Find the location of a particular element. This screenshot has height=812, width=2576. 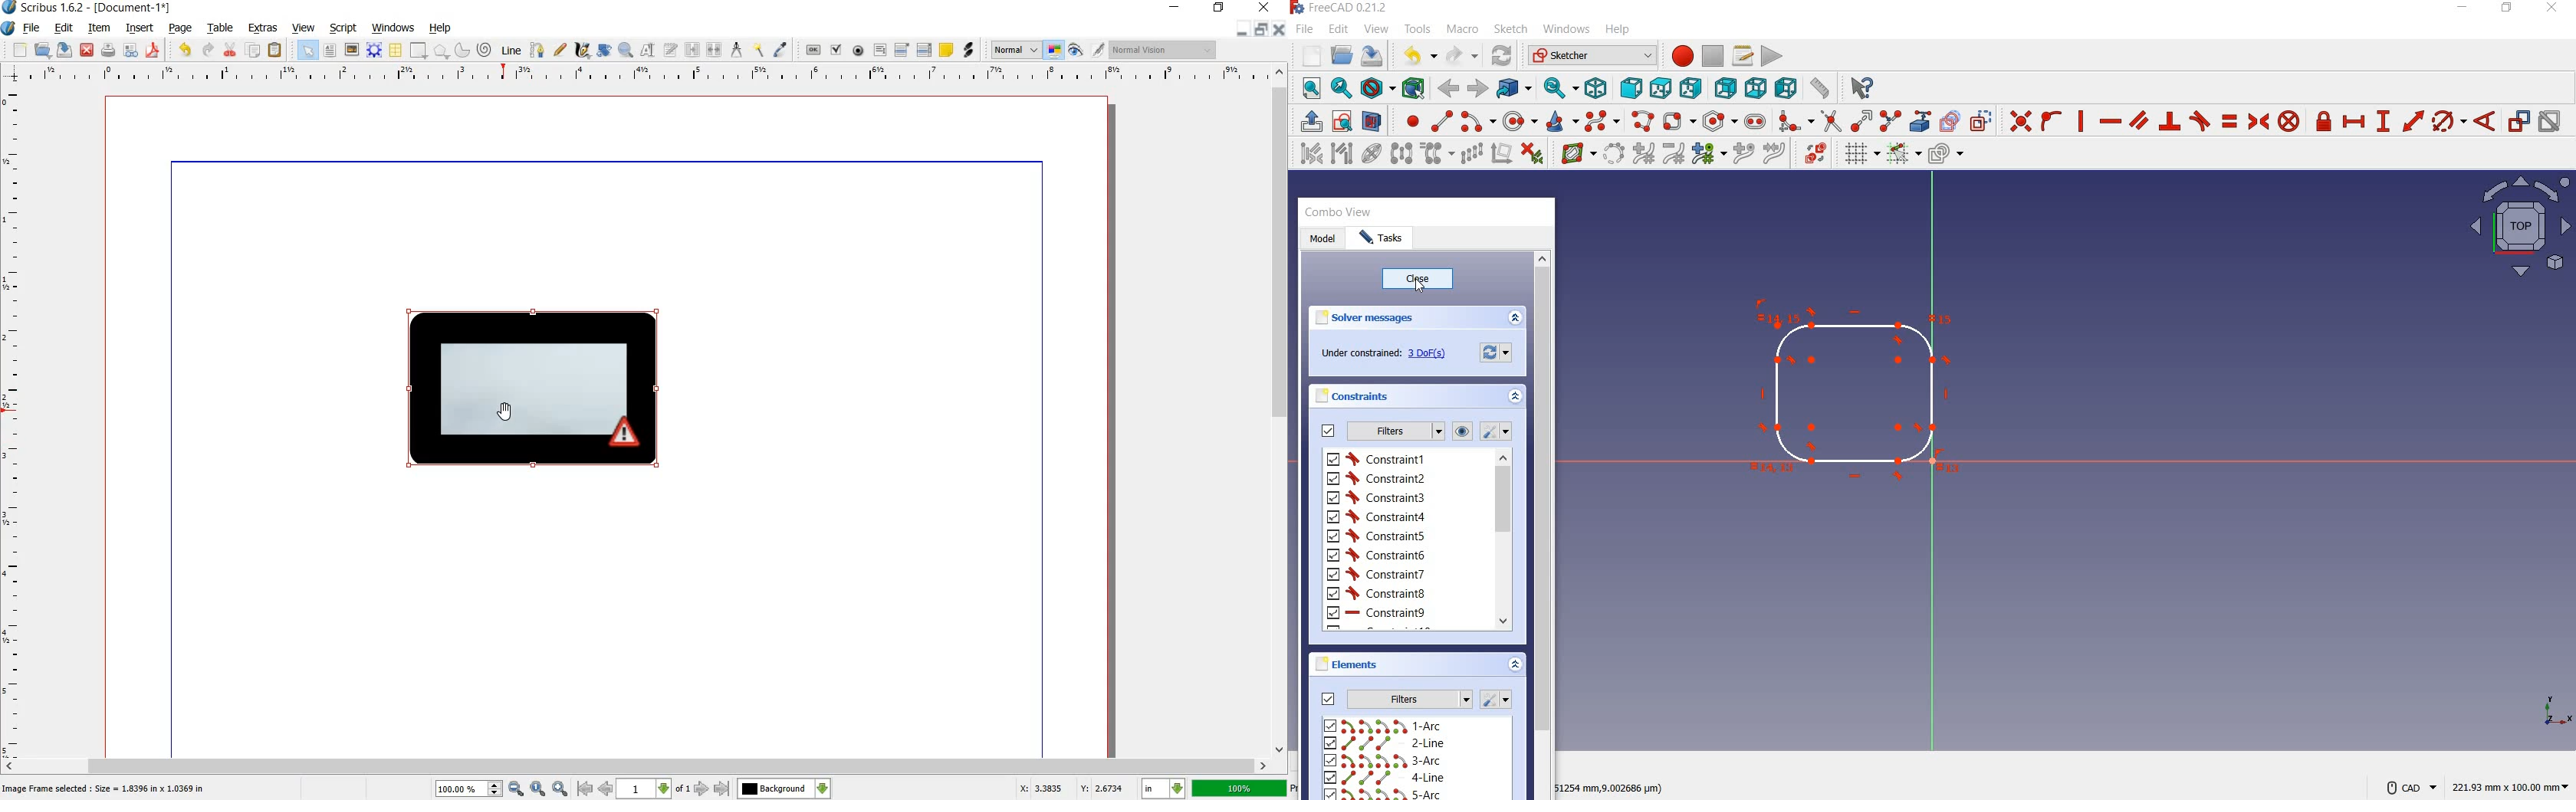

next page is located at coordinates (700, 789).